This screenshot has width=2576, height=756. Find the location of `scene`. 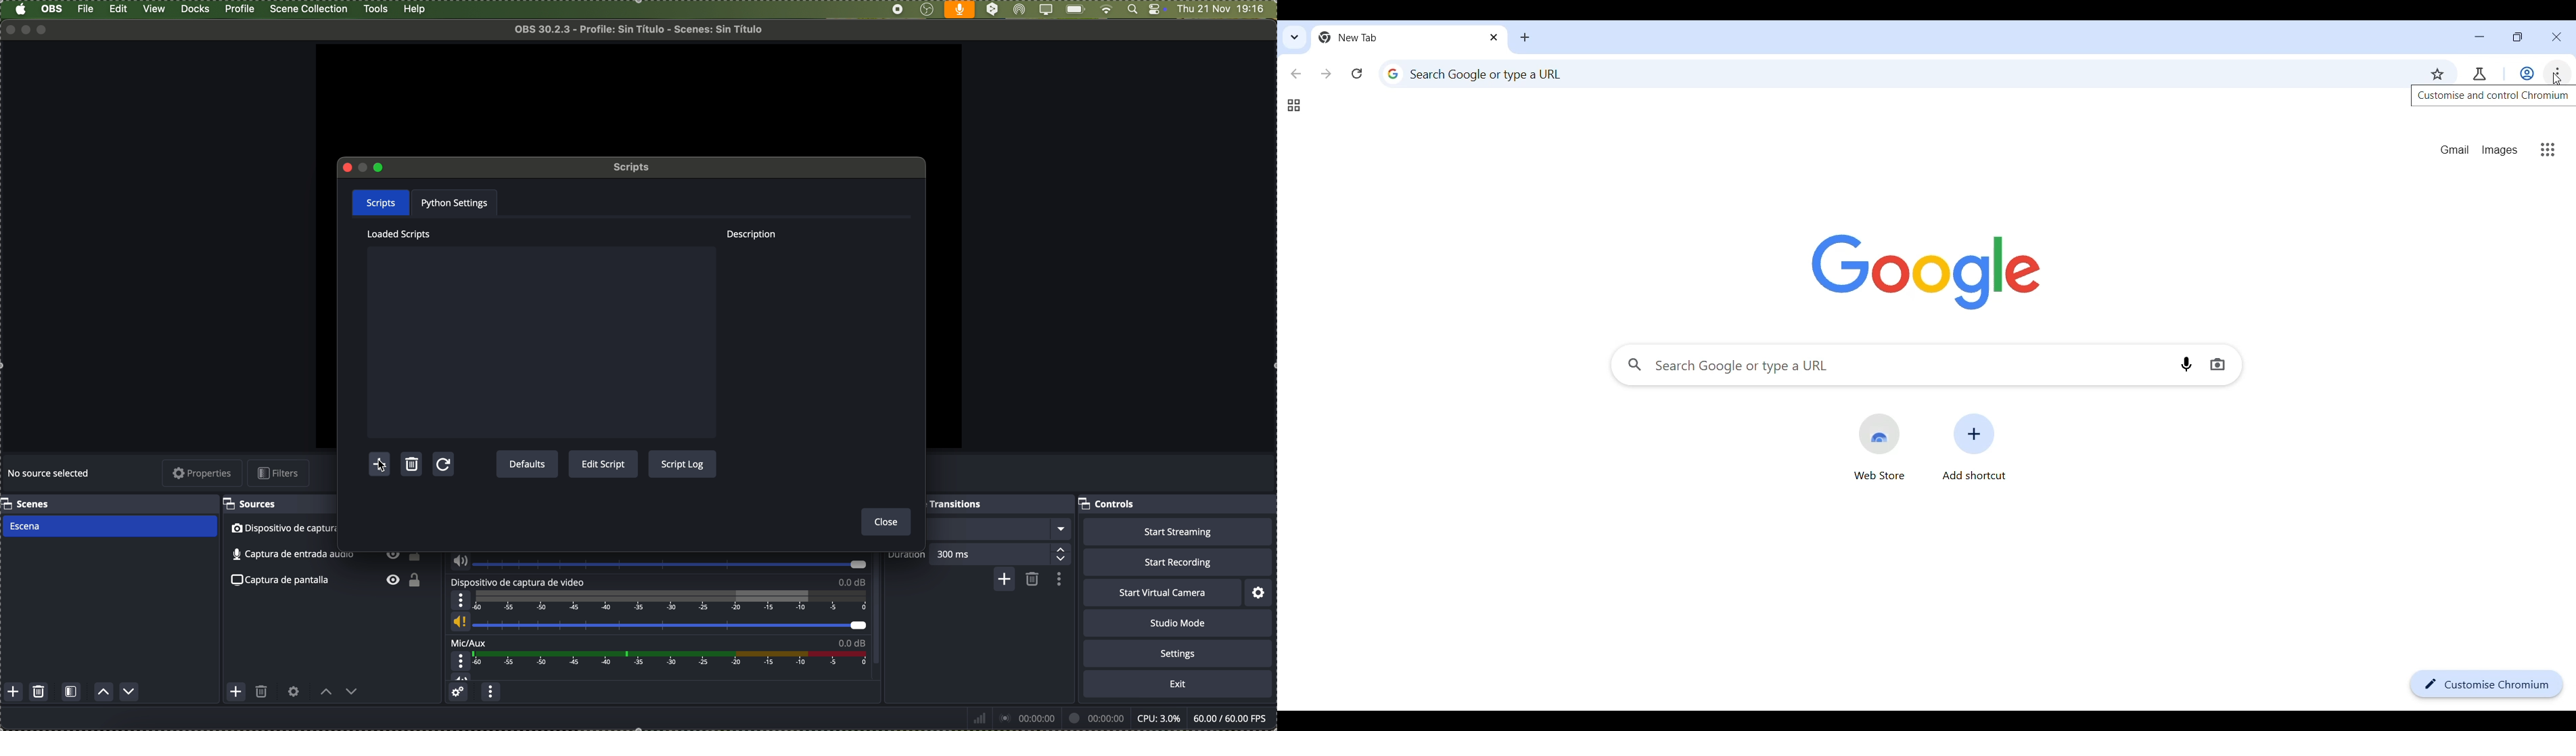

scene is located at coordinates (109, 526).